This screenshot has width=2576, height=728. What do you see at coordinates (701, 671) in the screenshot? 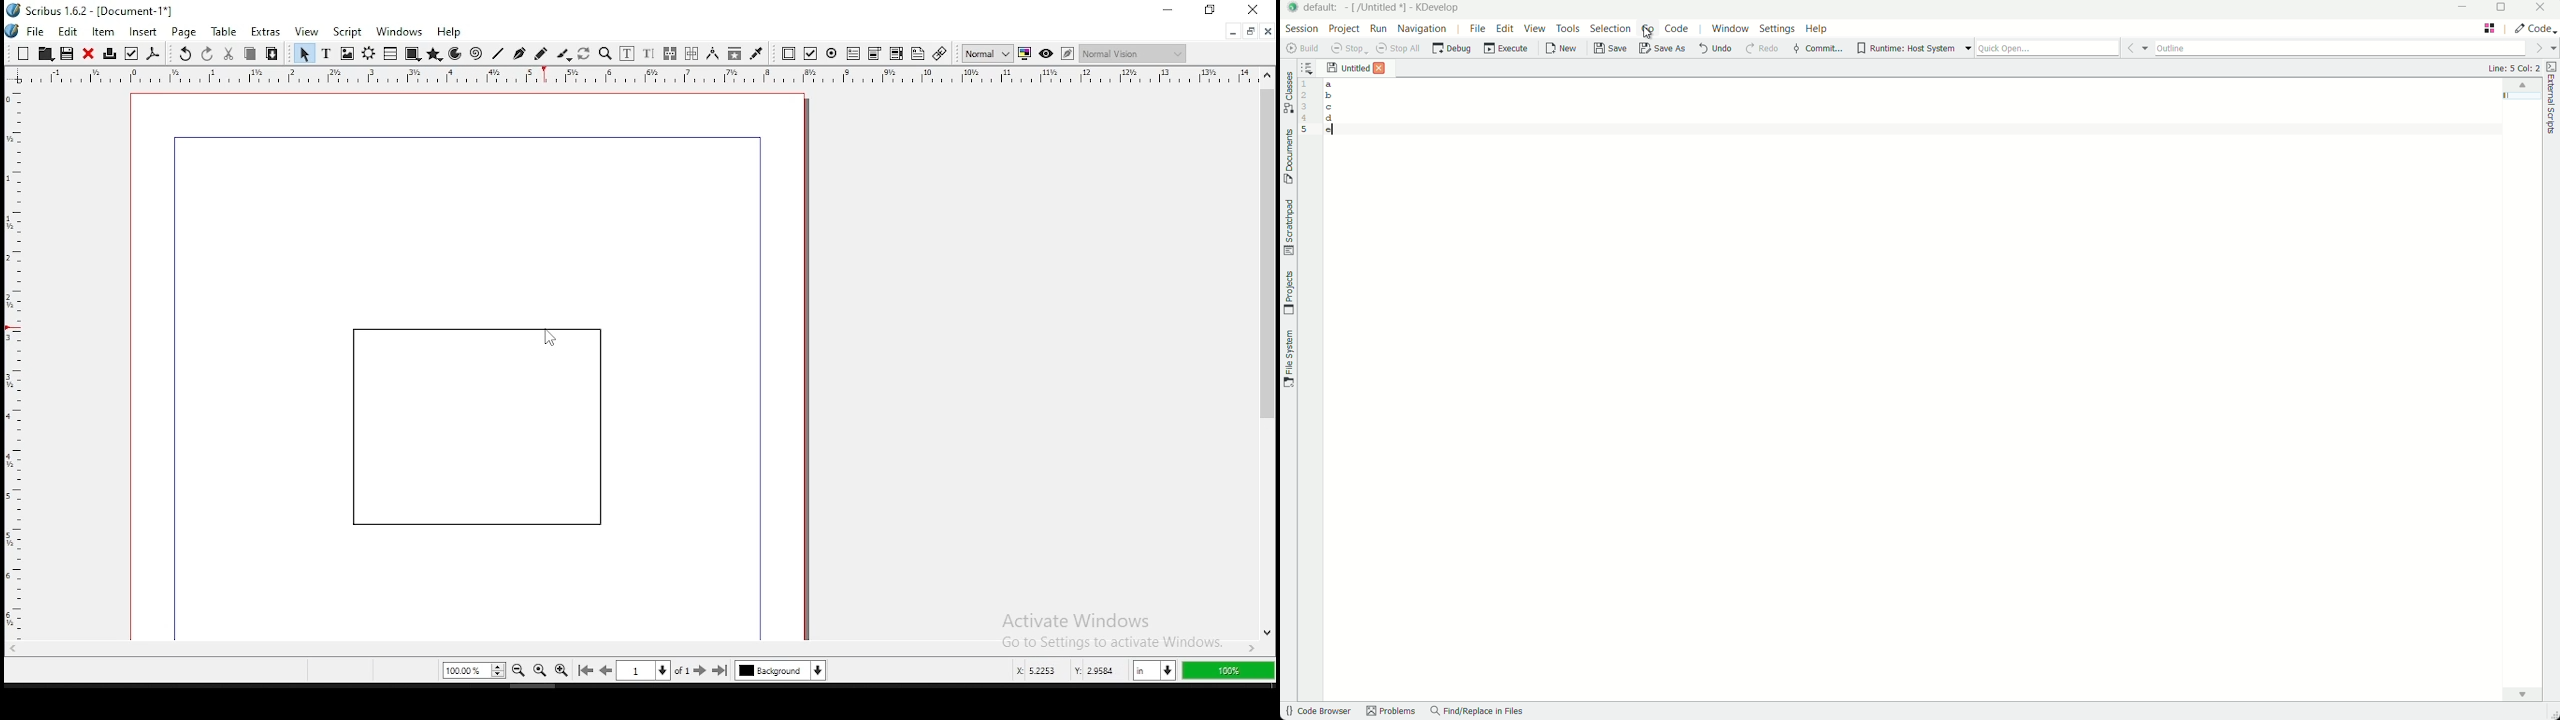
I see `go to next page` at bounding box center [701, 671].